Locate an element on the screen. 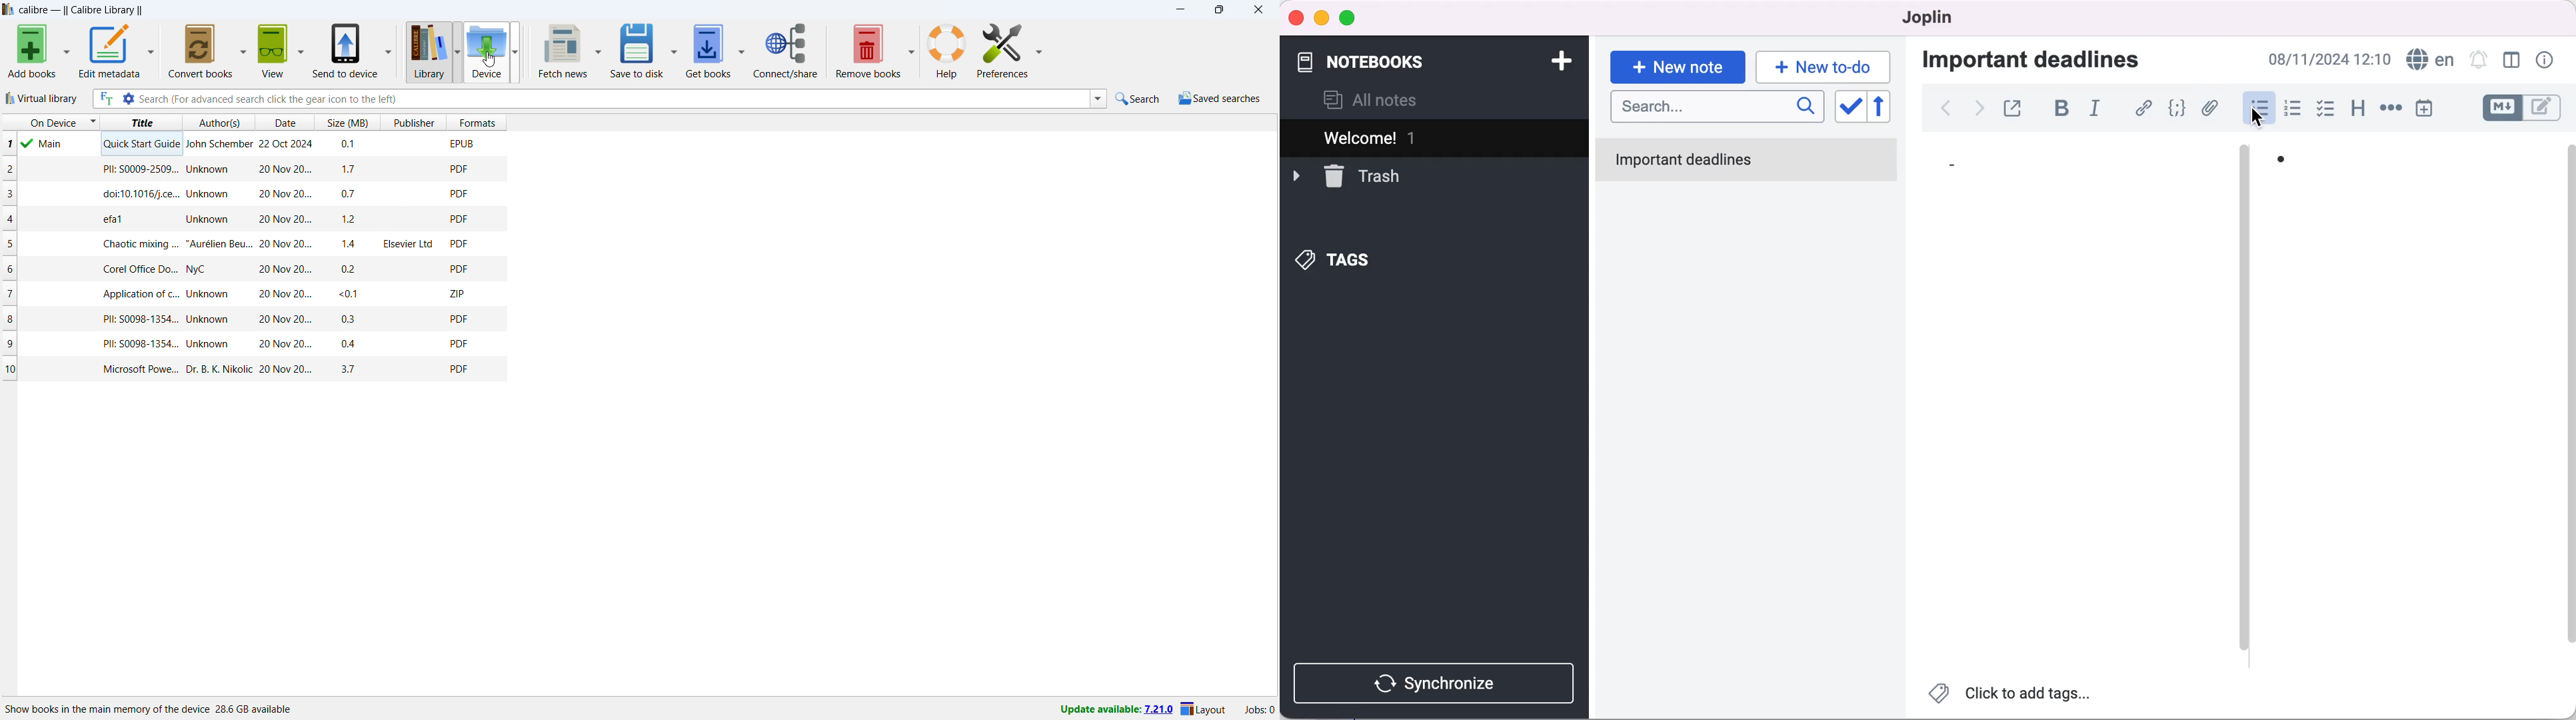  back is located at coordinates (1948, 110).